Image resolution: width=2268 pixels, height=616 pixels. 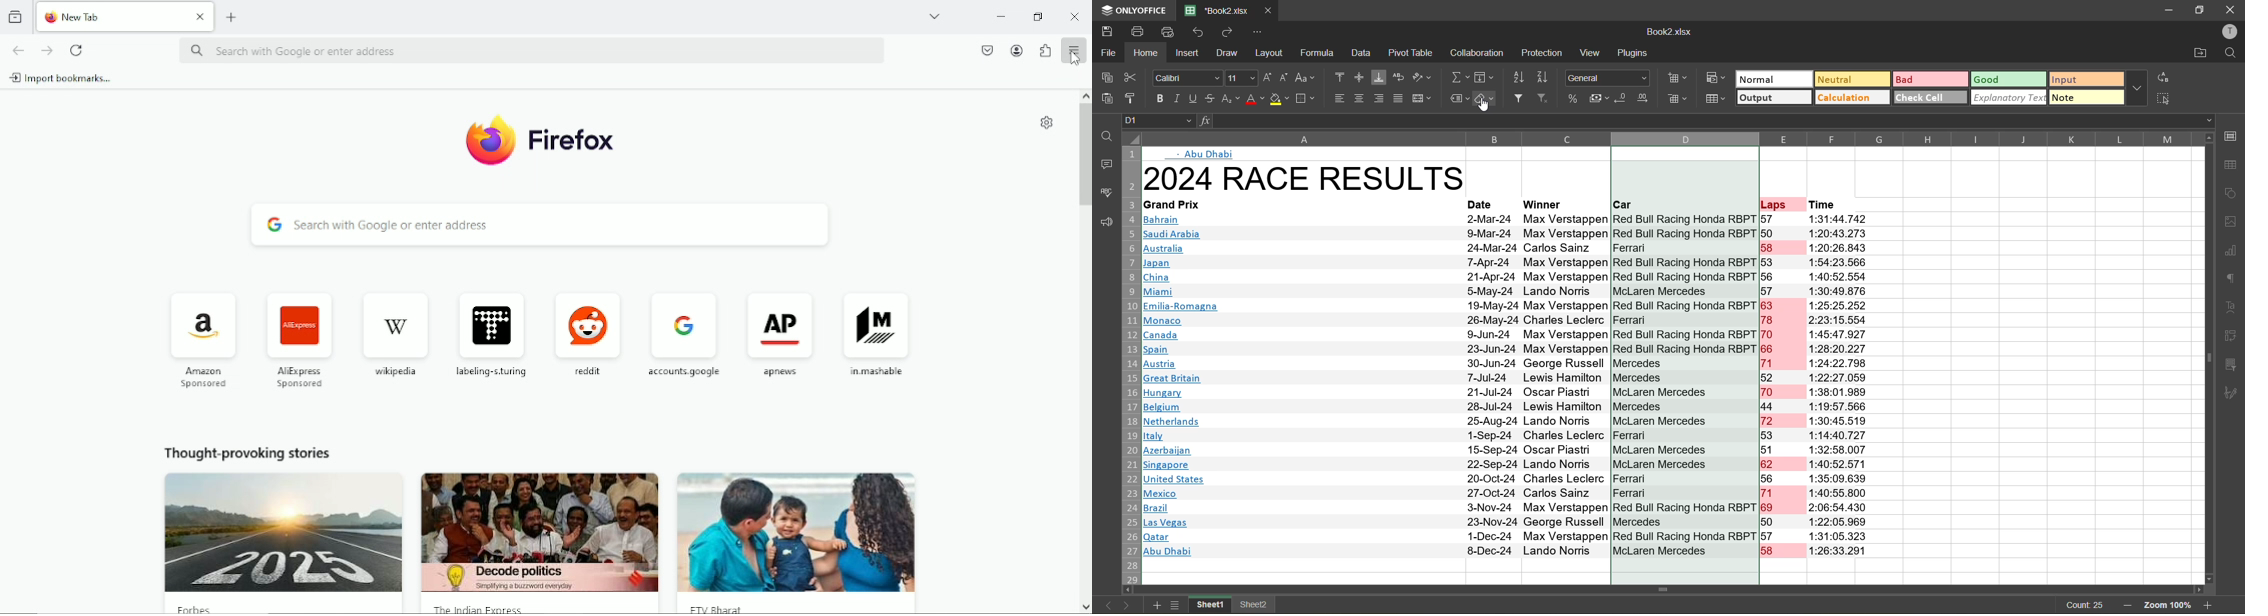 What do you see at coordinates (1167, 31) in the screenshot?
I see `quick print` at bounding box center [1167, 31].